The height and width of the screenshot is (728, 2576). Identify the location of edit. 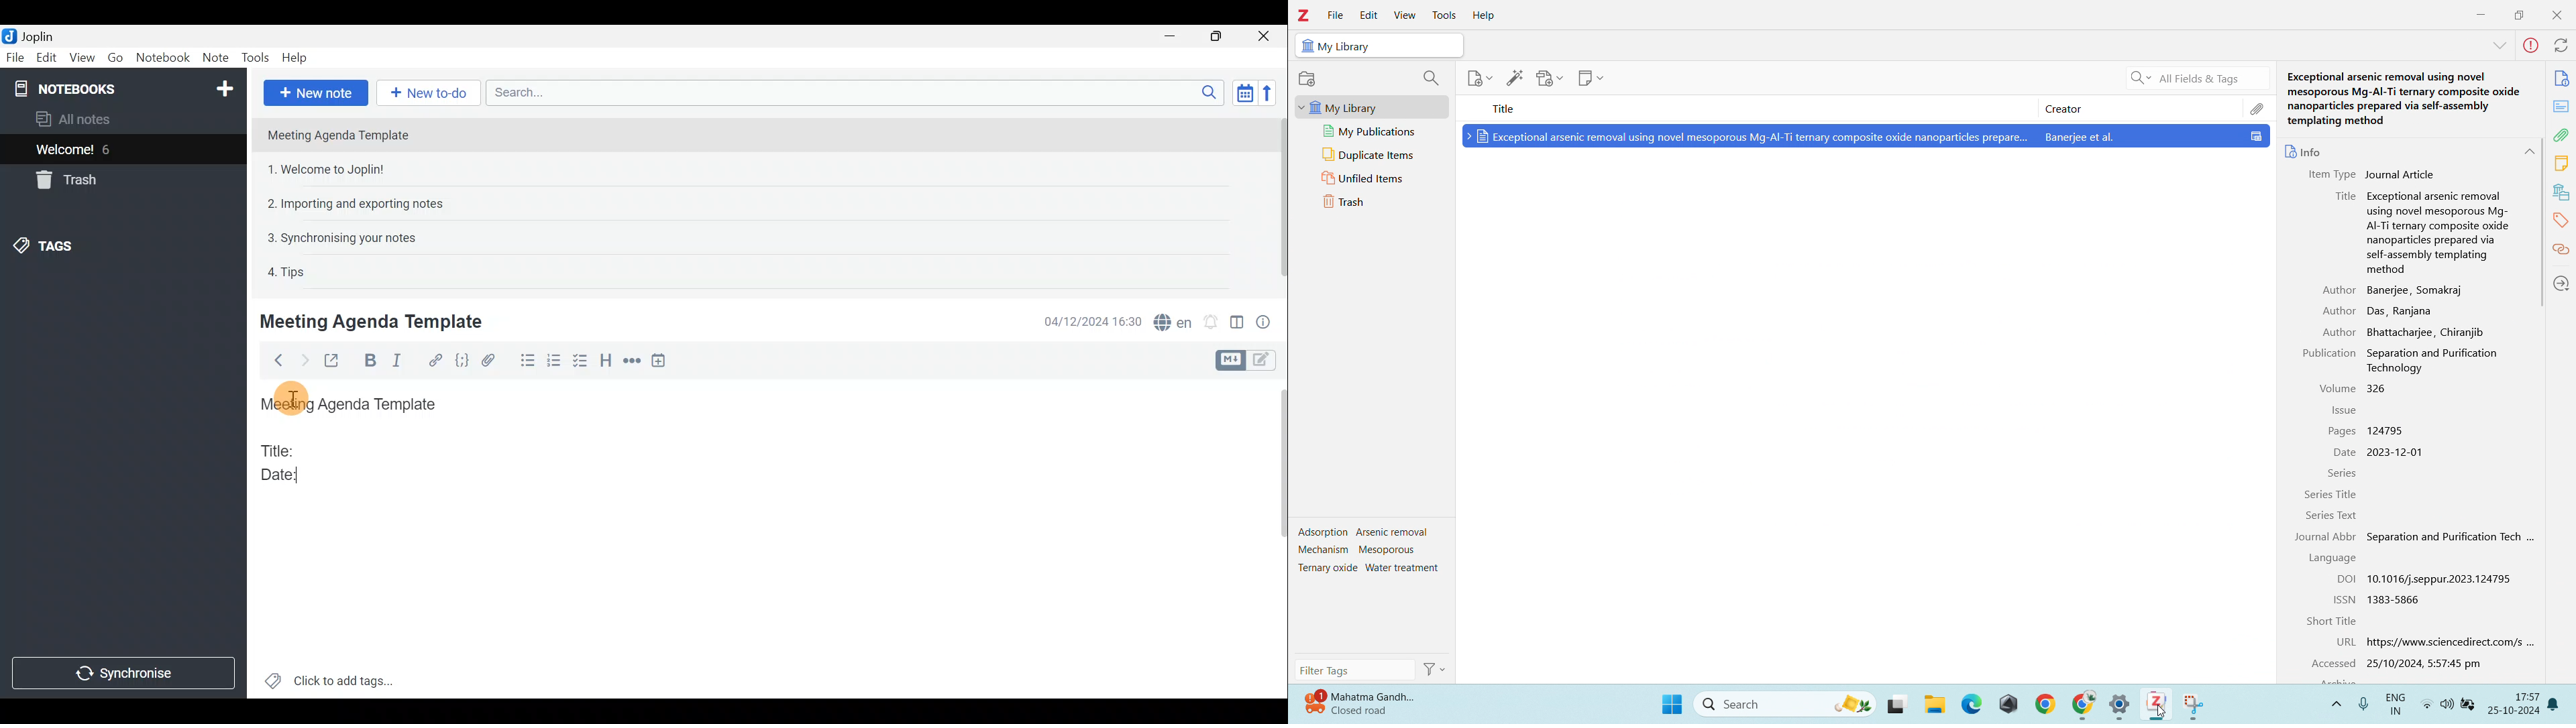
(1368, 15).